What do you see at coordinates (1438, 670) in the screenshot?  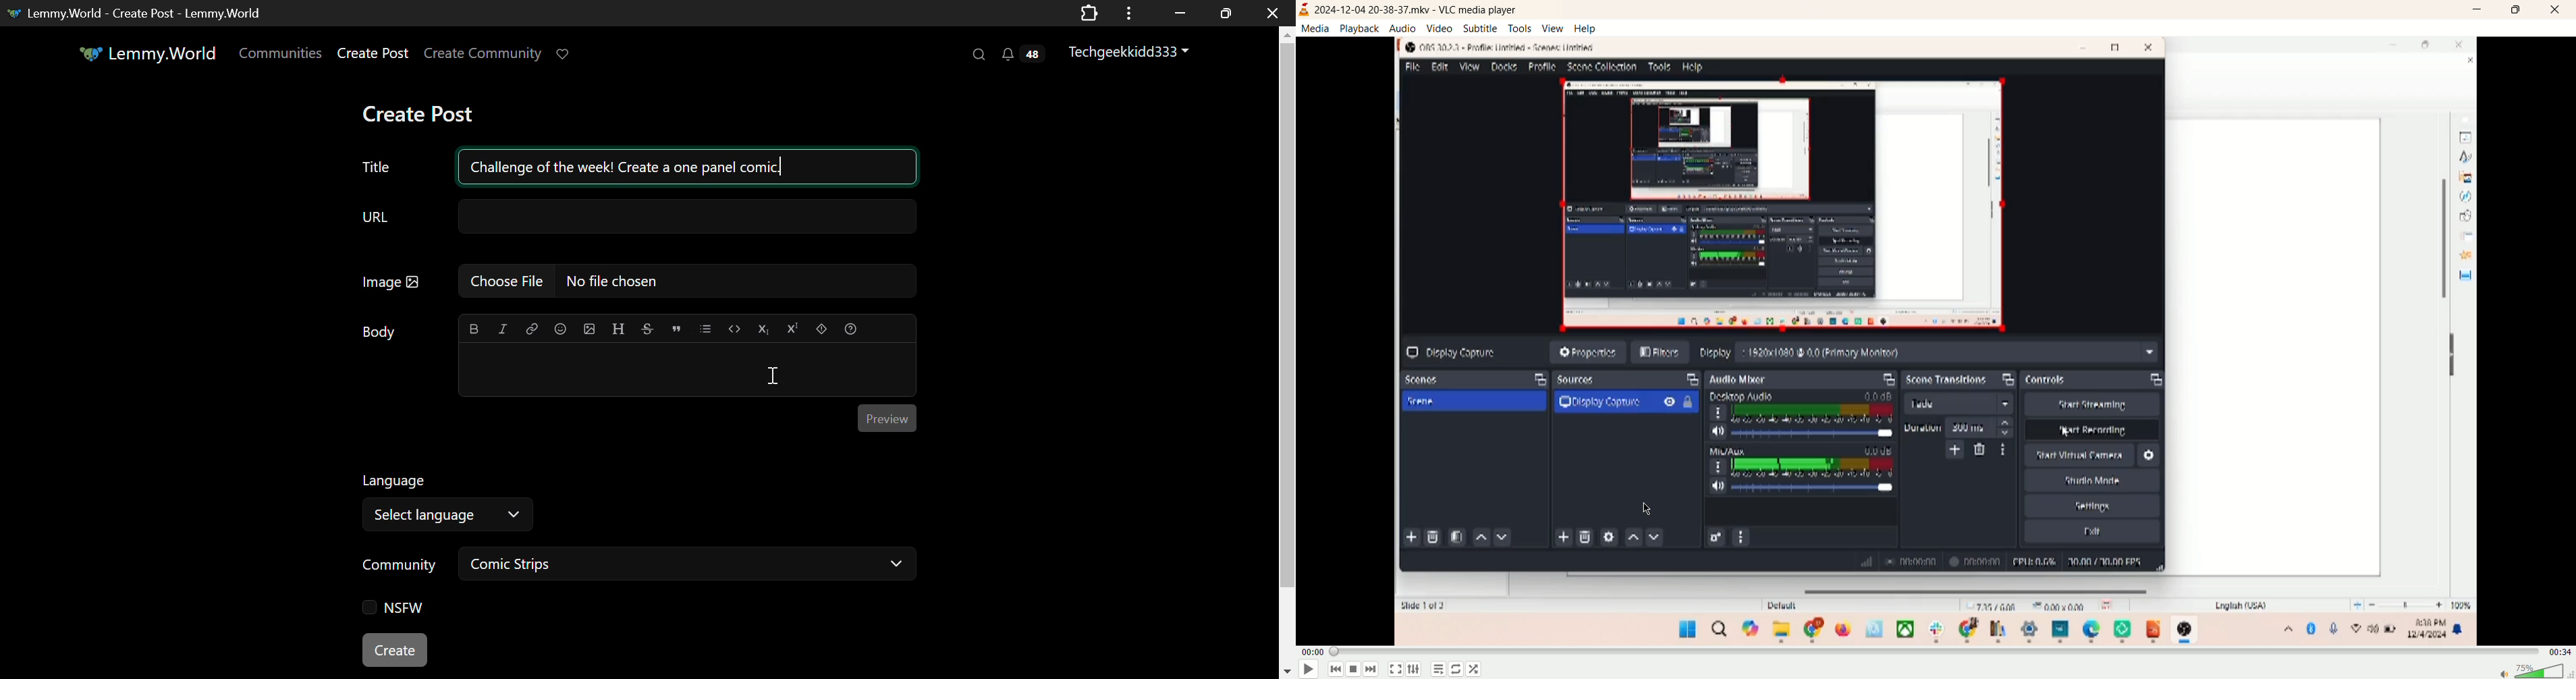 I see `playlist` at bounding box center [1438, 670].